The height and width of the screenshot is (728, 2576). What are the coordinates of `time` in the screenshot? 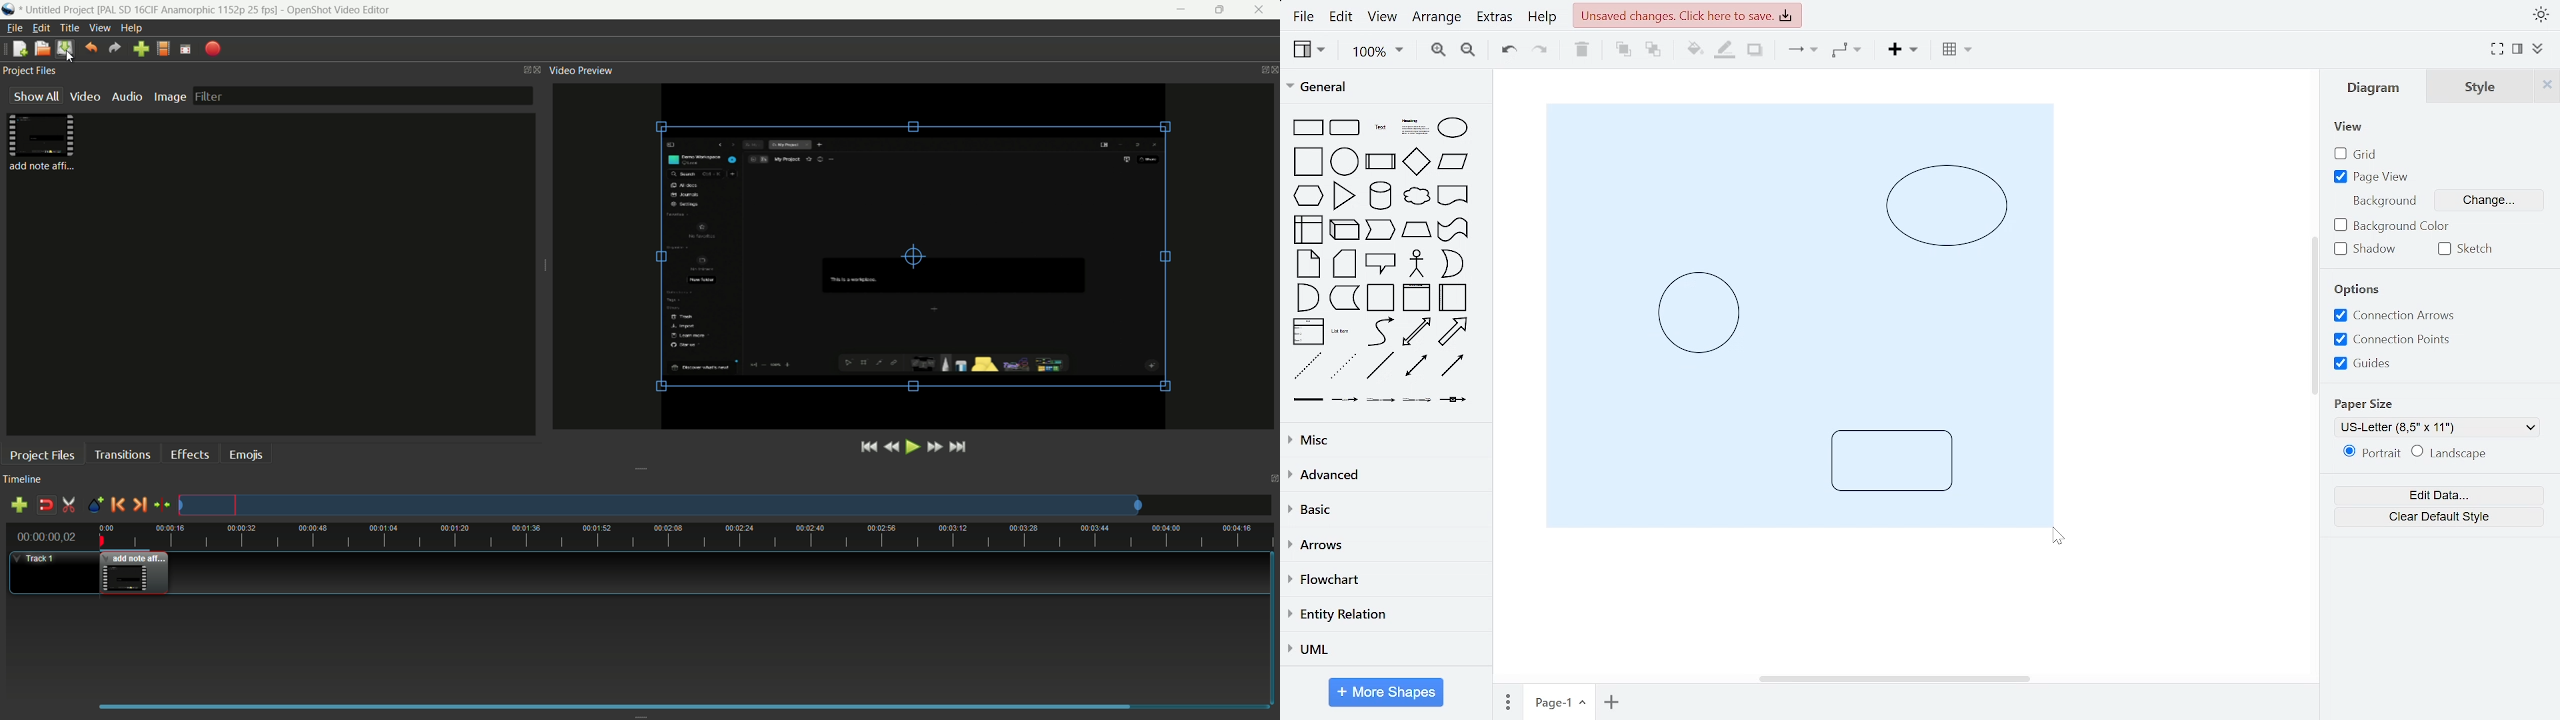 It's located at (685, 535).